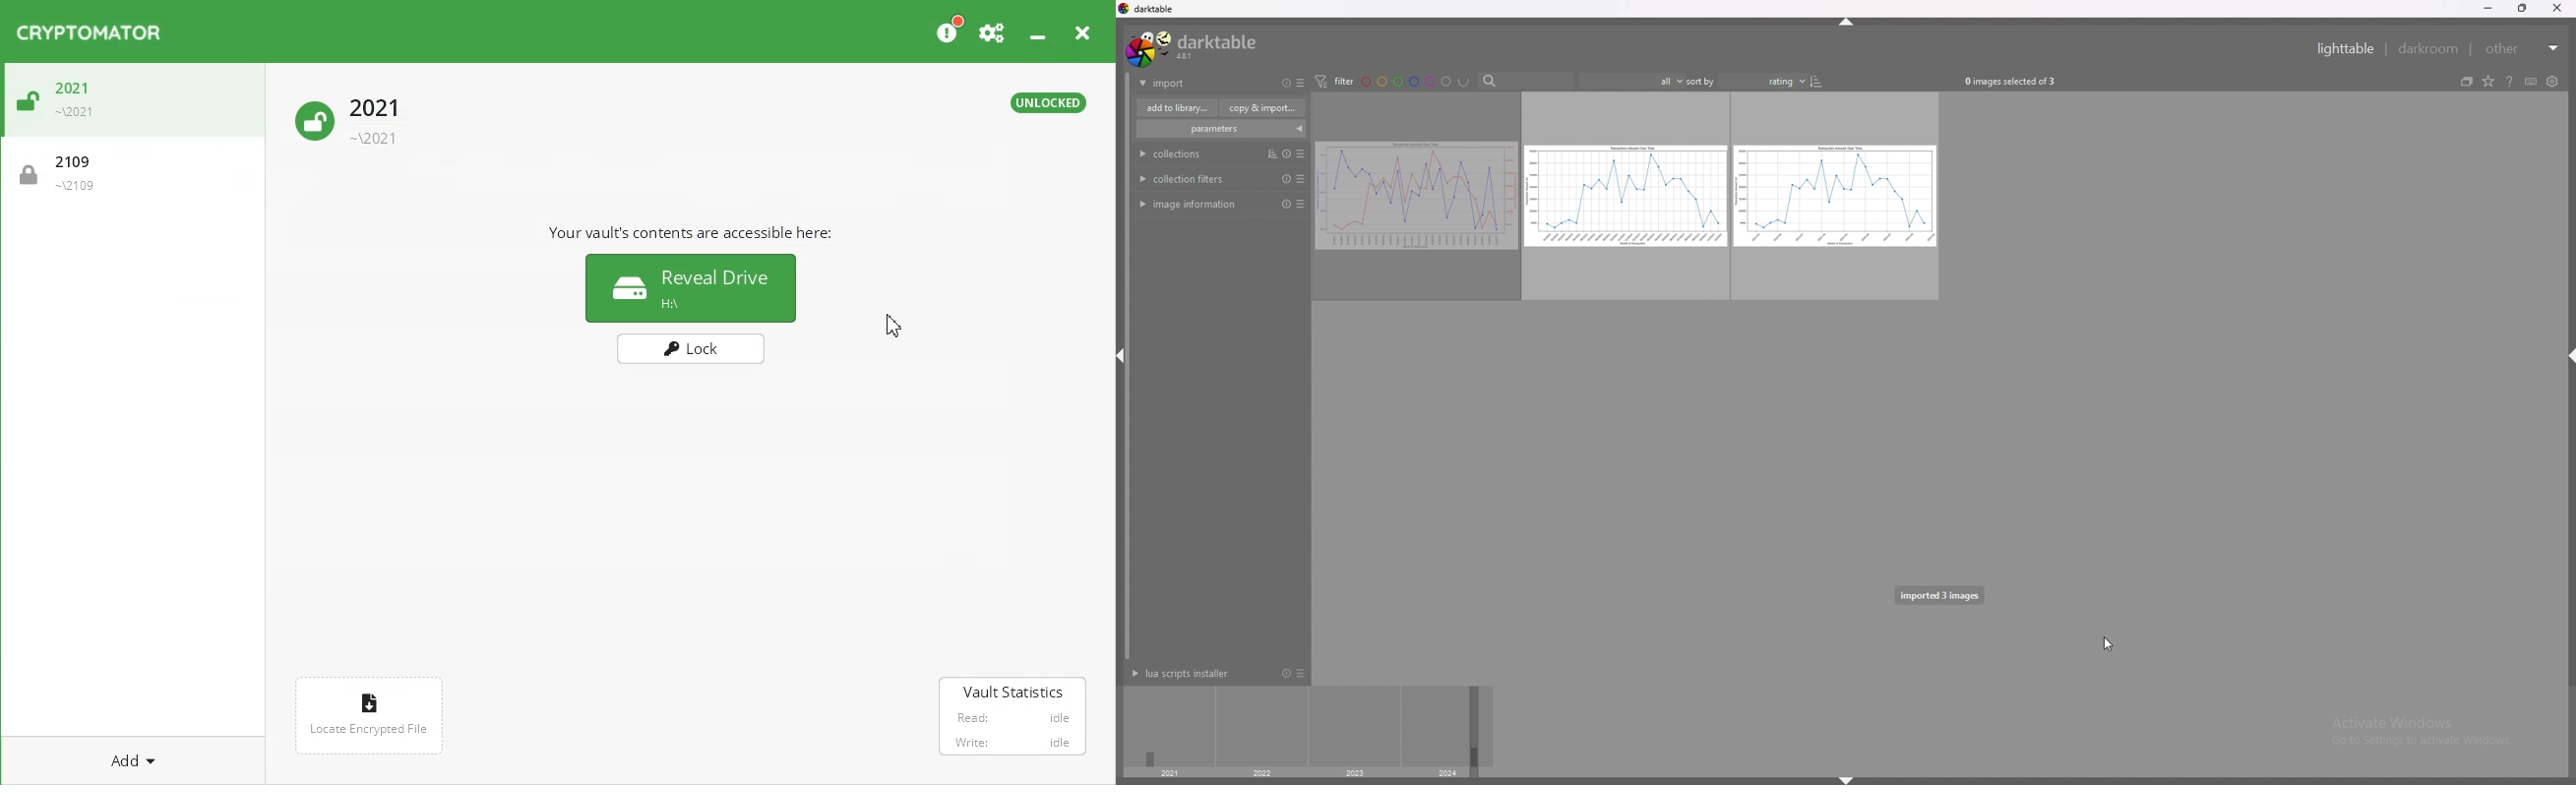  What do you see at coordinates (1177, 108) in the screenshot?
I see `add to library` at bounding box center [1177, 108].